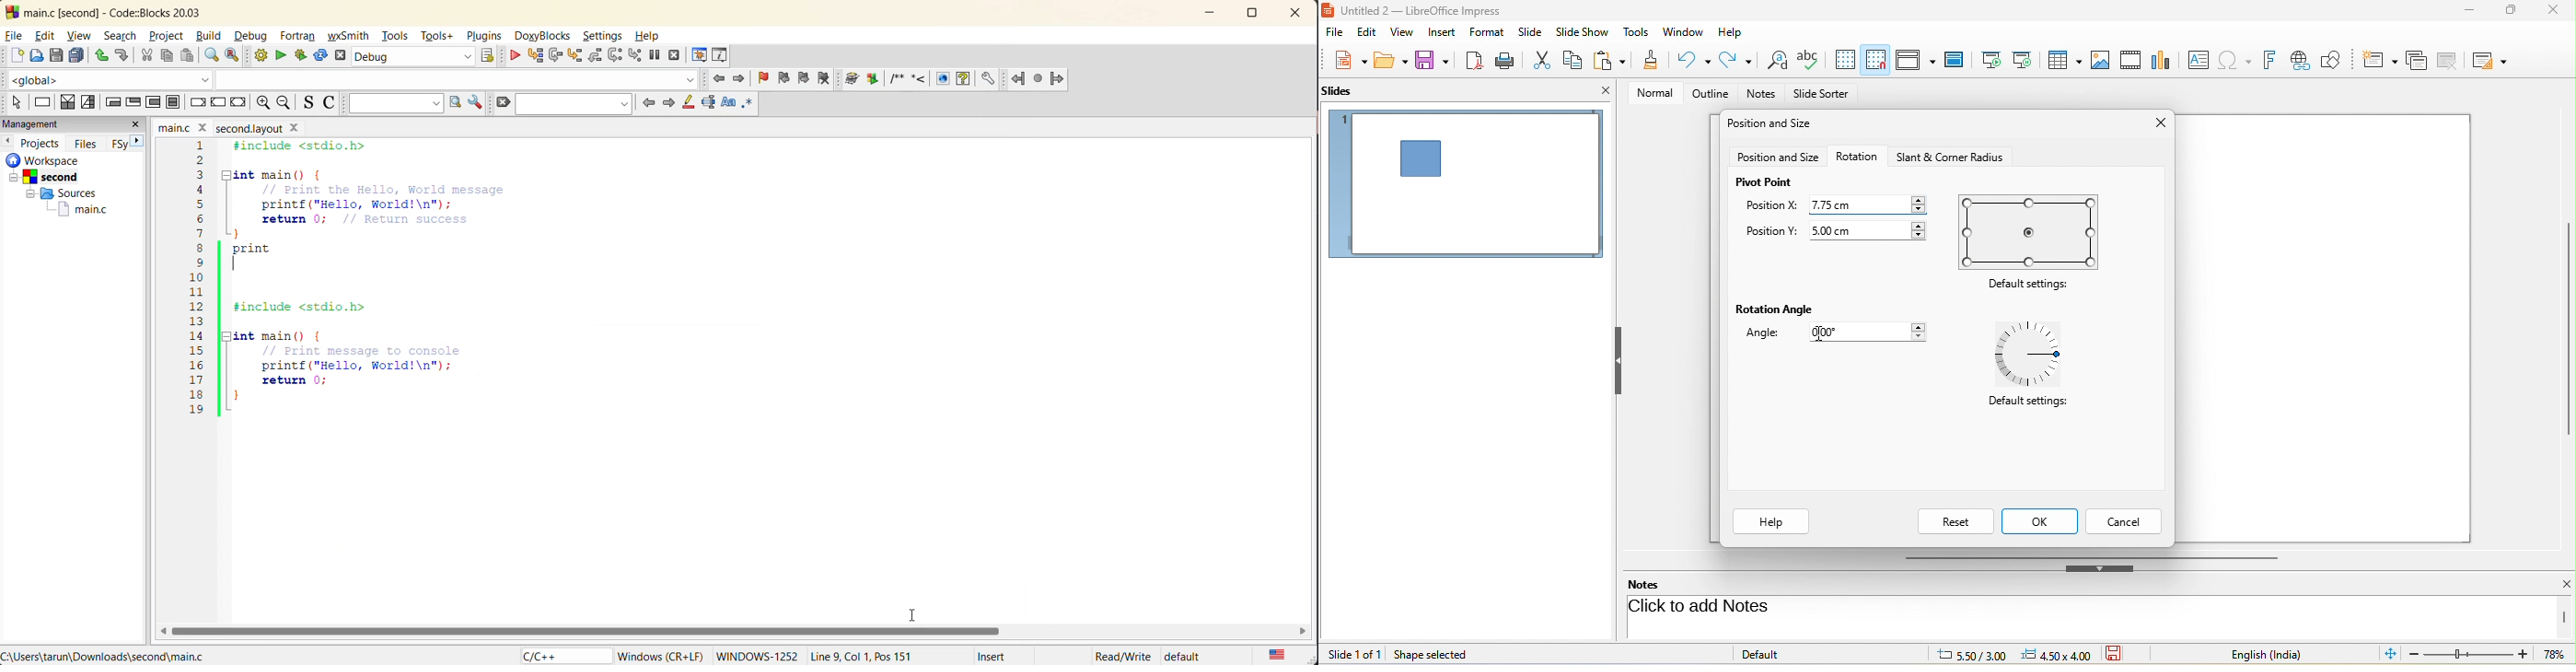 This screenshot has height=672, width=2576. What do you see at coordinates (122, 54) in the screenshot?
I see `redo` at bounding box center [122, 54].